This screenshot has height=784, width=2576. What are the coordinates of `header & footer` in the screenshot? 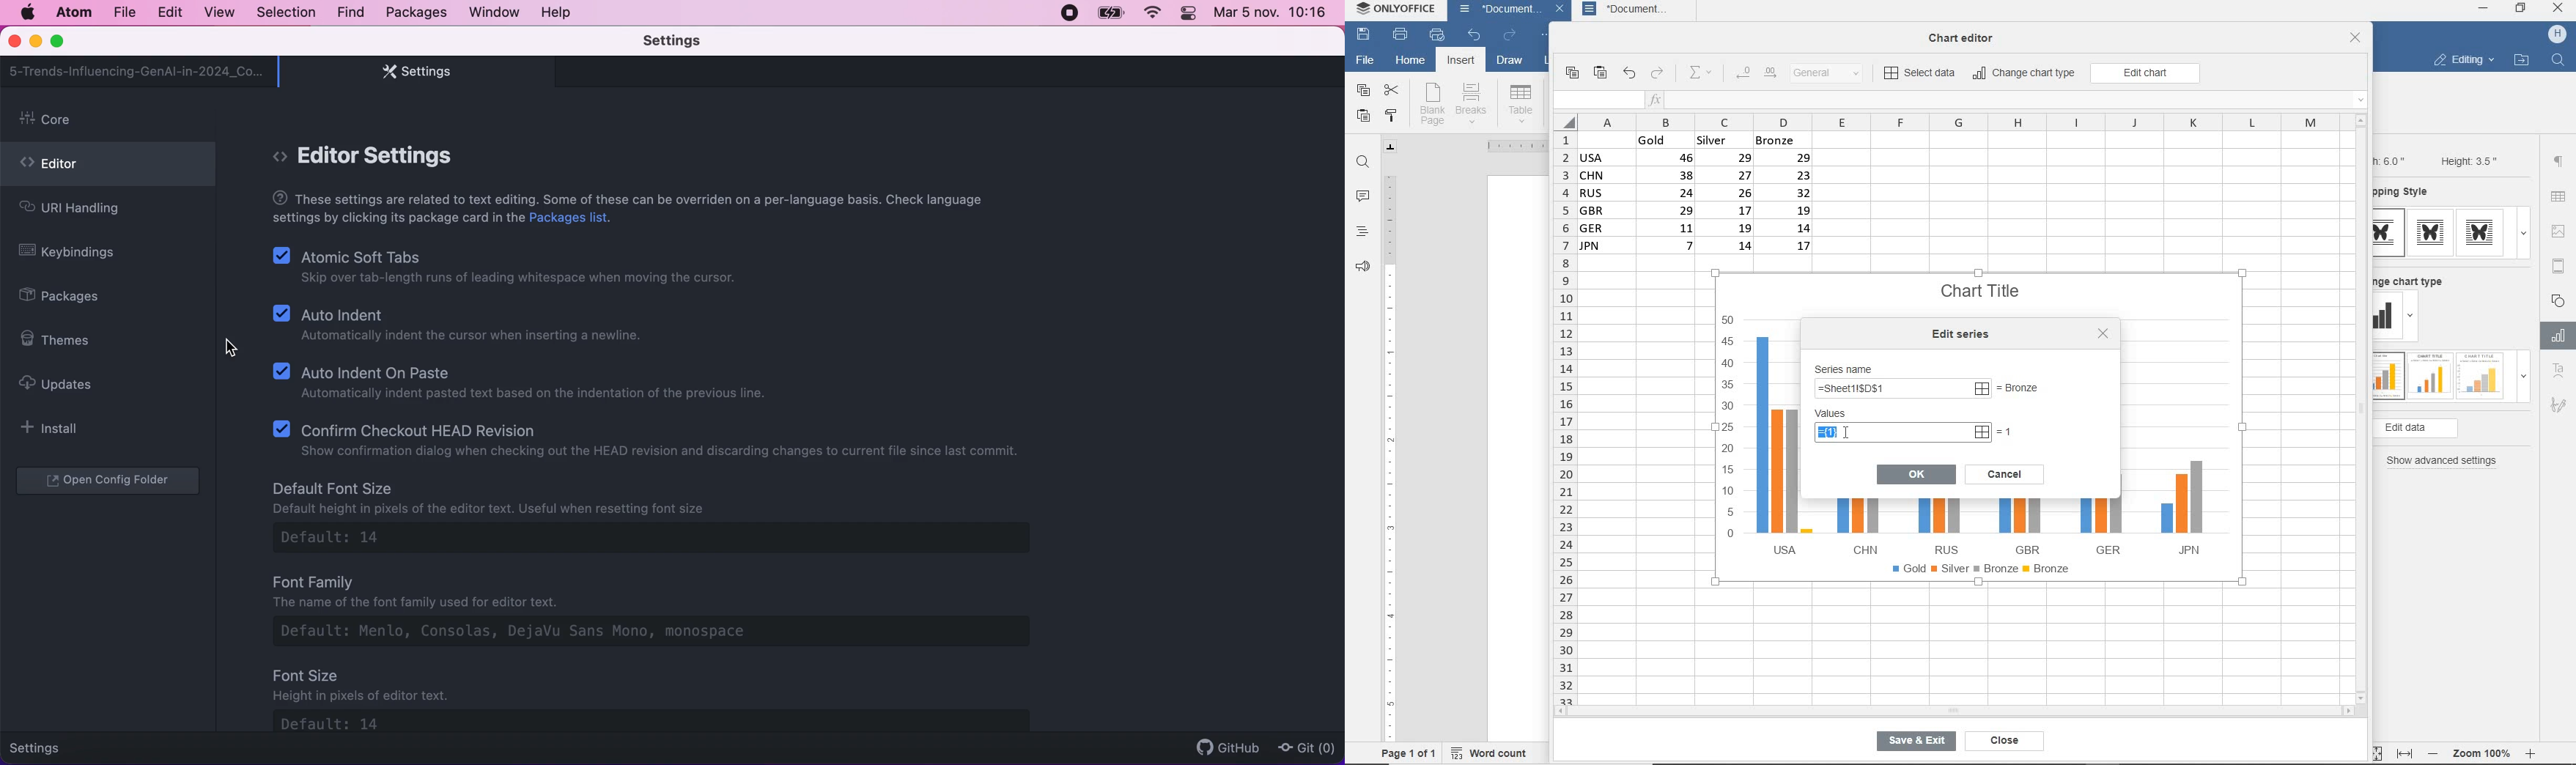 It's located at (2558, 265).